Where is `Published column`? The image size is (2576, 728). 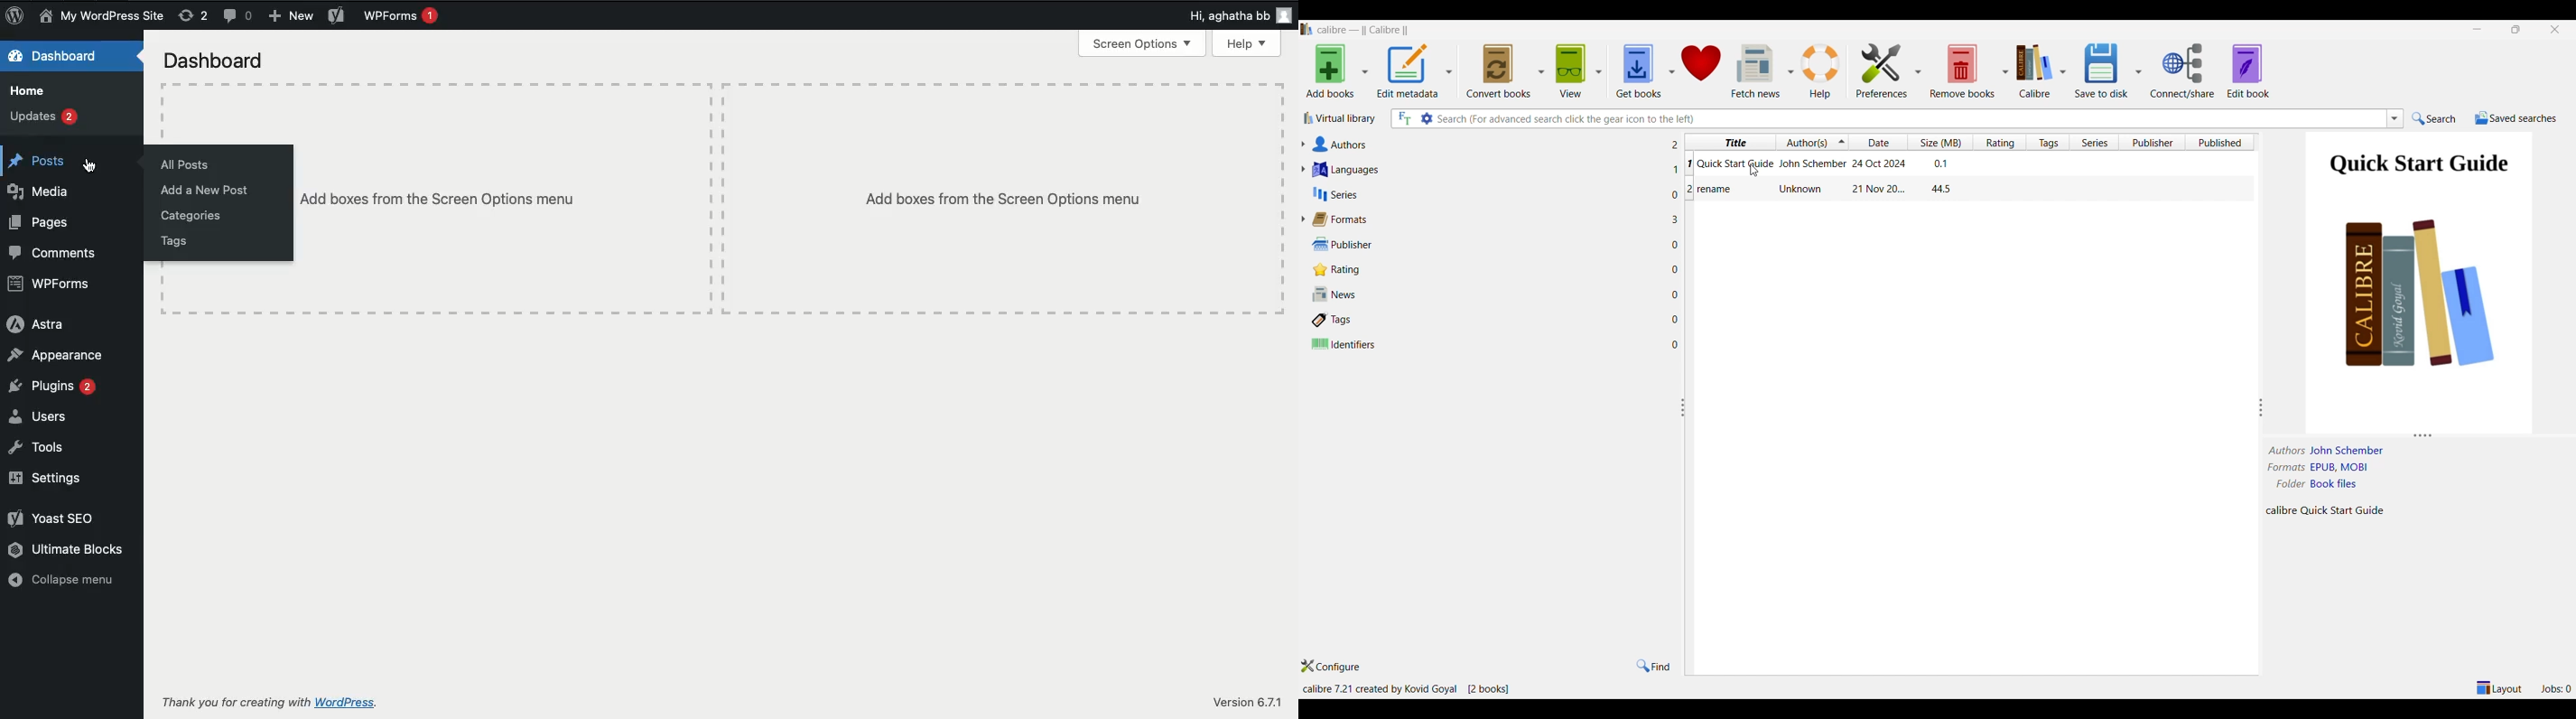
Published column is located at coordinates (2221, 142).